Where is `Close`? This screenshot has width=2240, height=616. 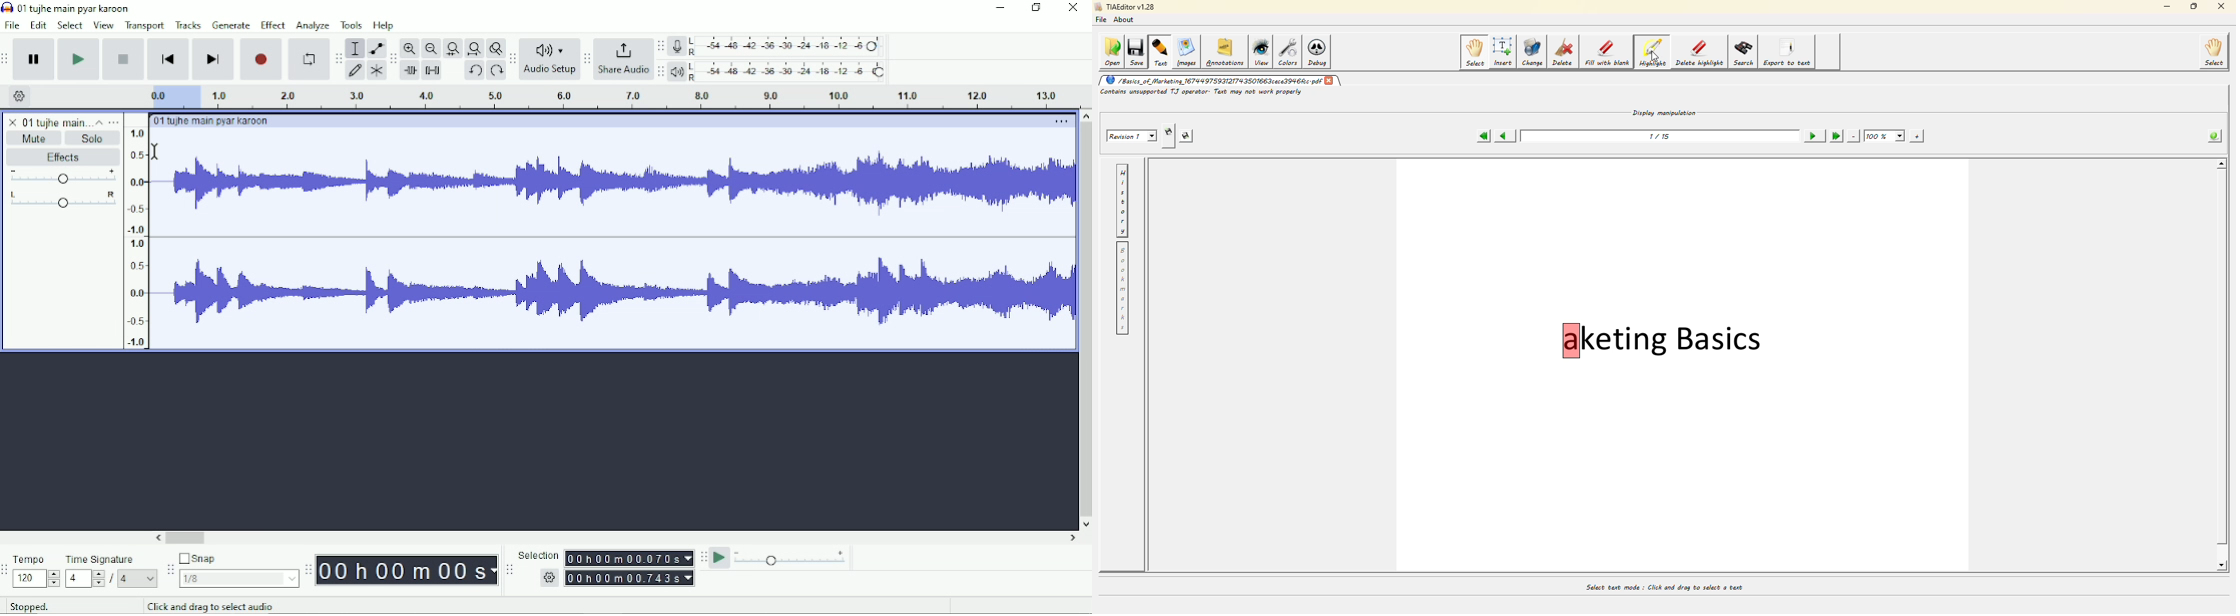 Close is located at coordinates (1072, 9).